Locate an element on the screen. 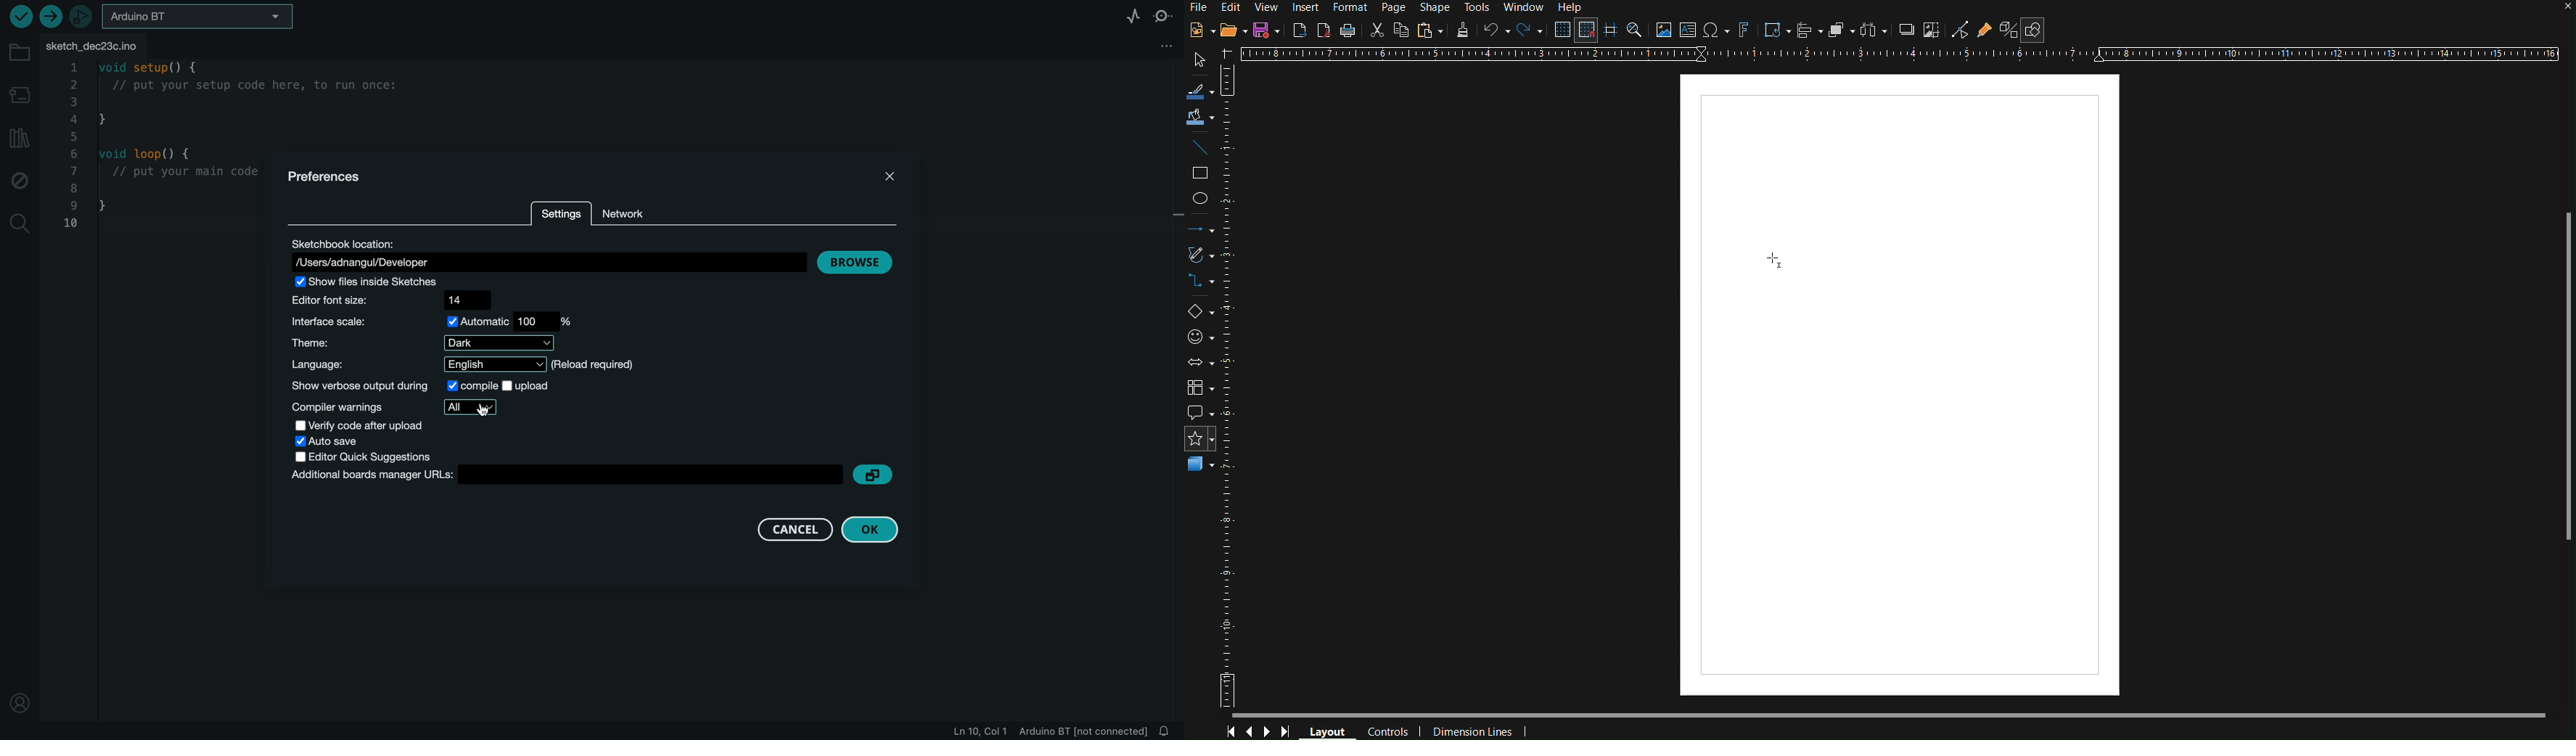  Horizontal Ruler is located at coordinates (1899, 54).